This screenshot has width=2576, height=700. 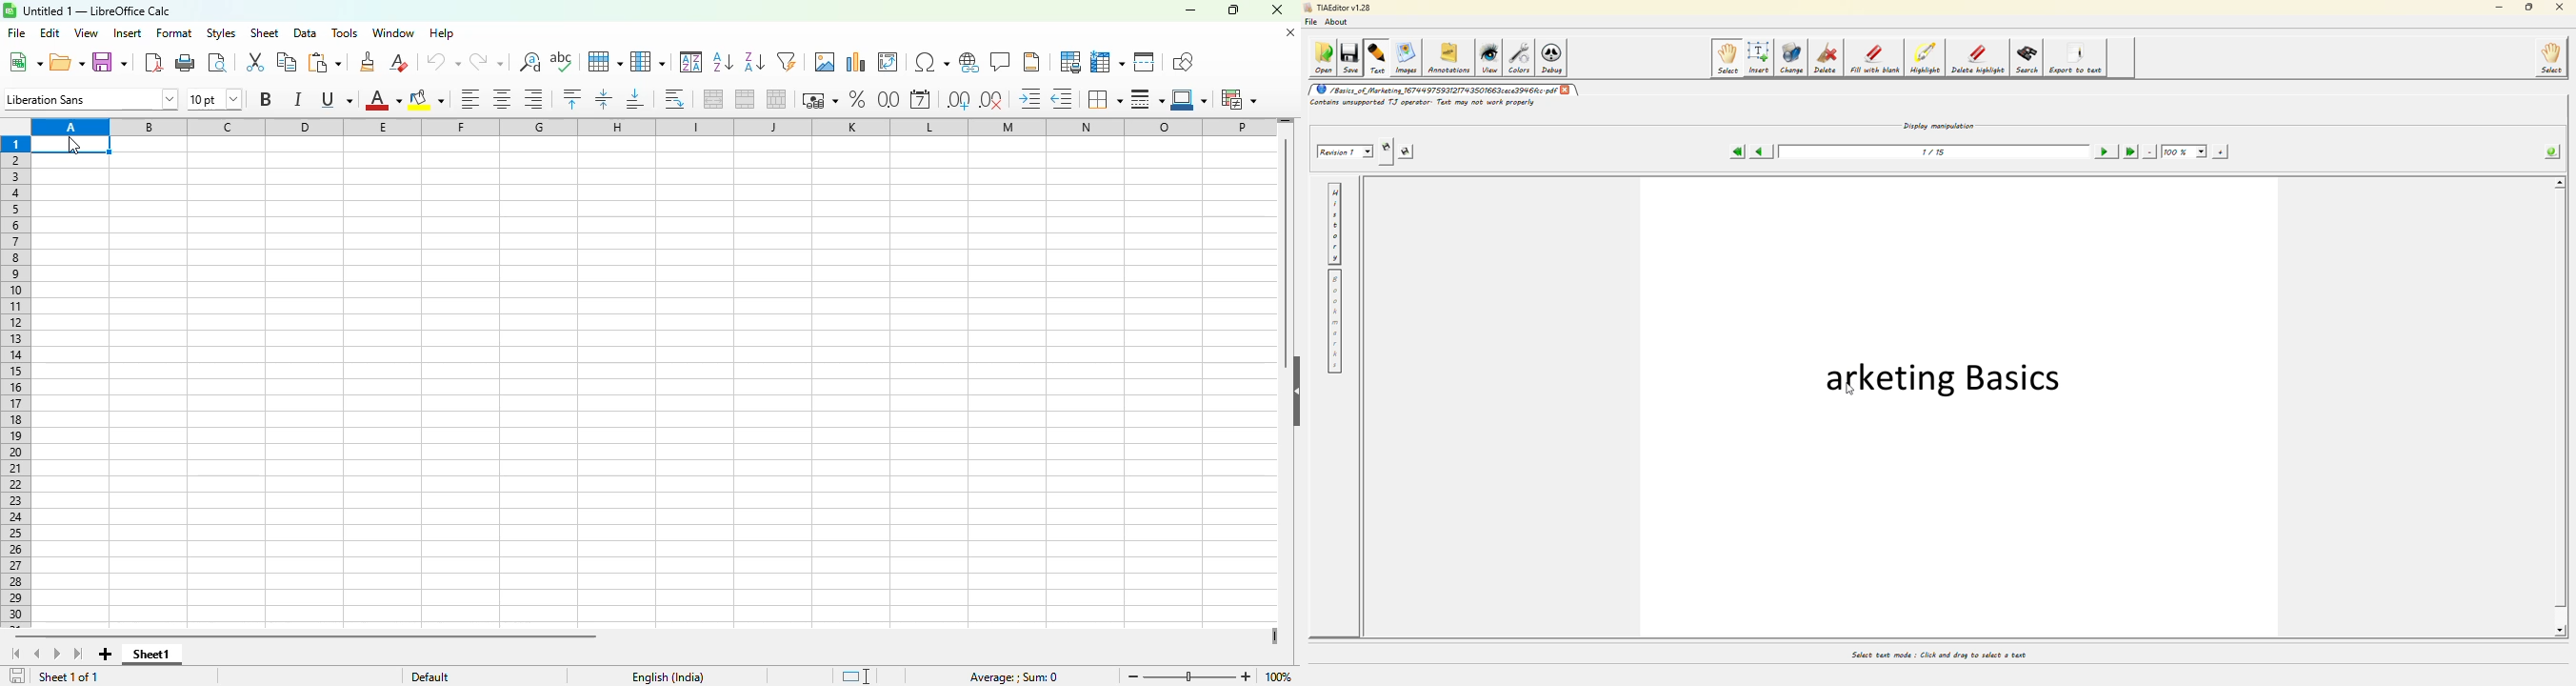 What do you see at coordinates (221, 32) in the screenshot?
I see `styles` at bounding box center [221, 32].